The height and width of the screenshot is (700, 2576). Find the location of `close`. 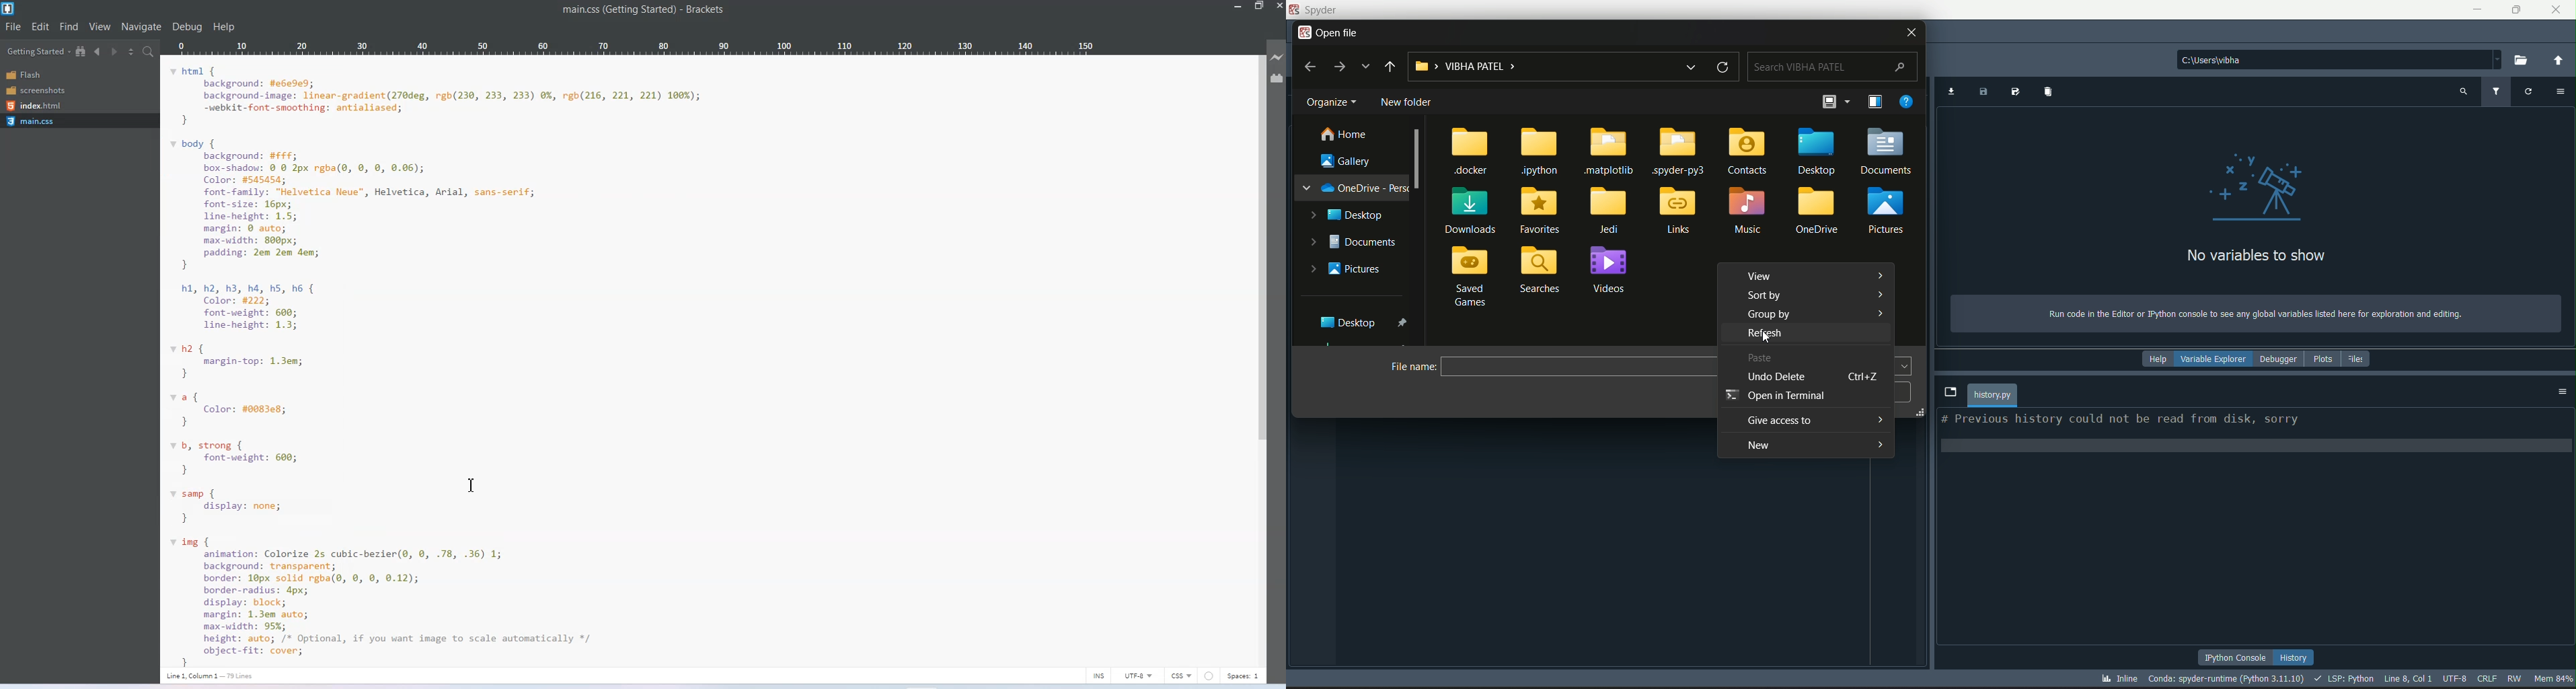

close is located at coordinates (2555, 10).